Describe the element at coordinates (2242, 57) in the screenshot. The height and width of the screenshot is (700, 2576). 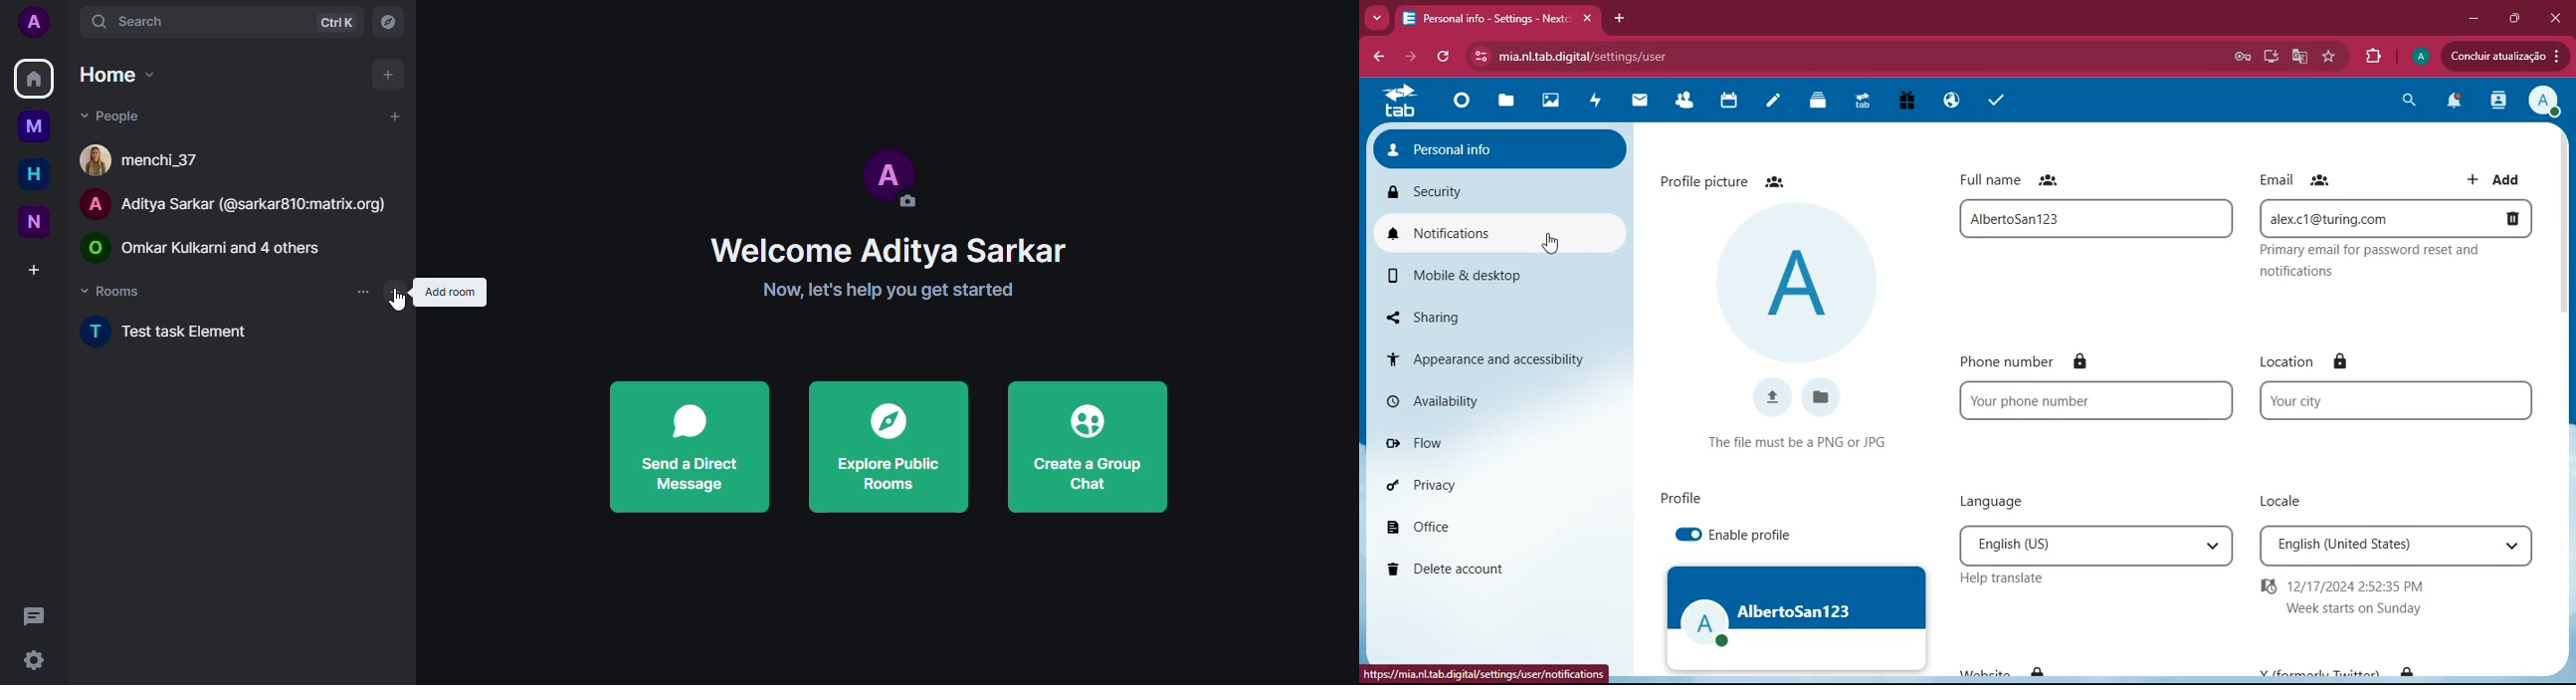
I see `Password Manager` at that location.